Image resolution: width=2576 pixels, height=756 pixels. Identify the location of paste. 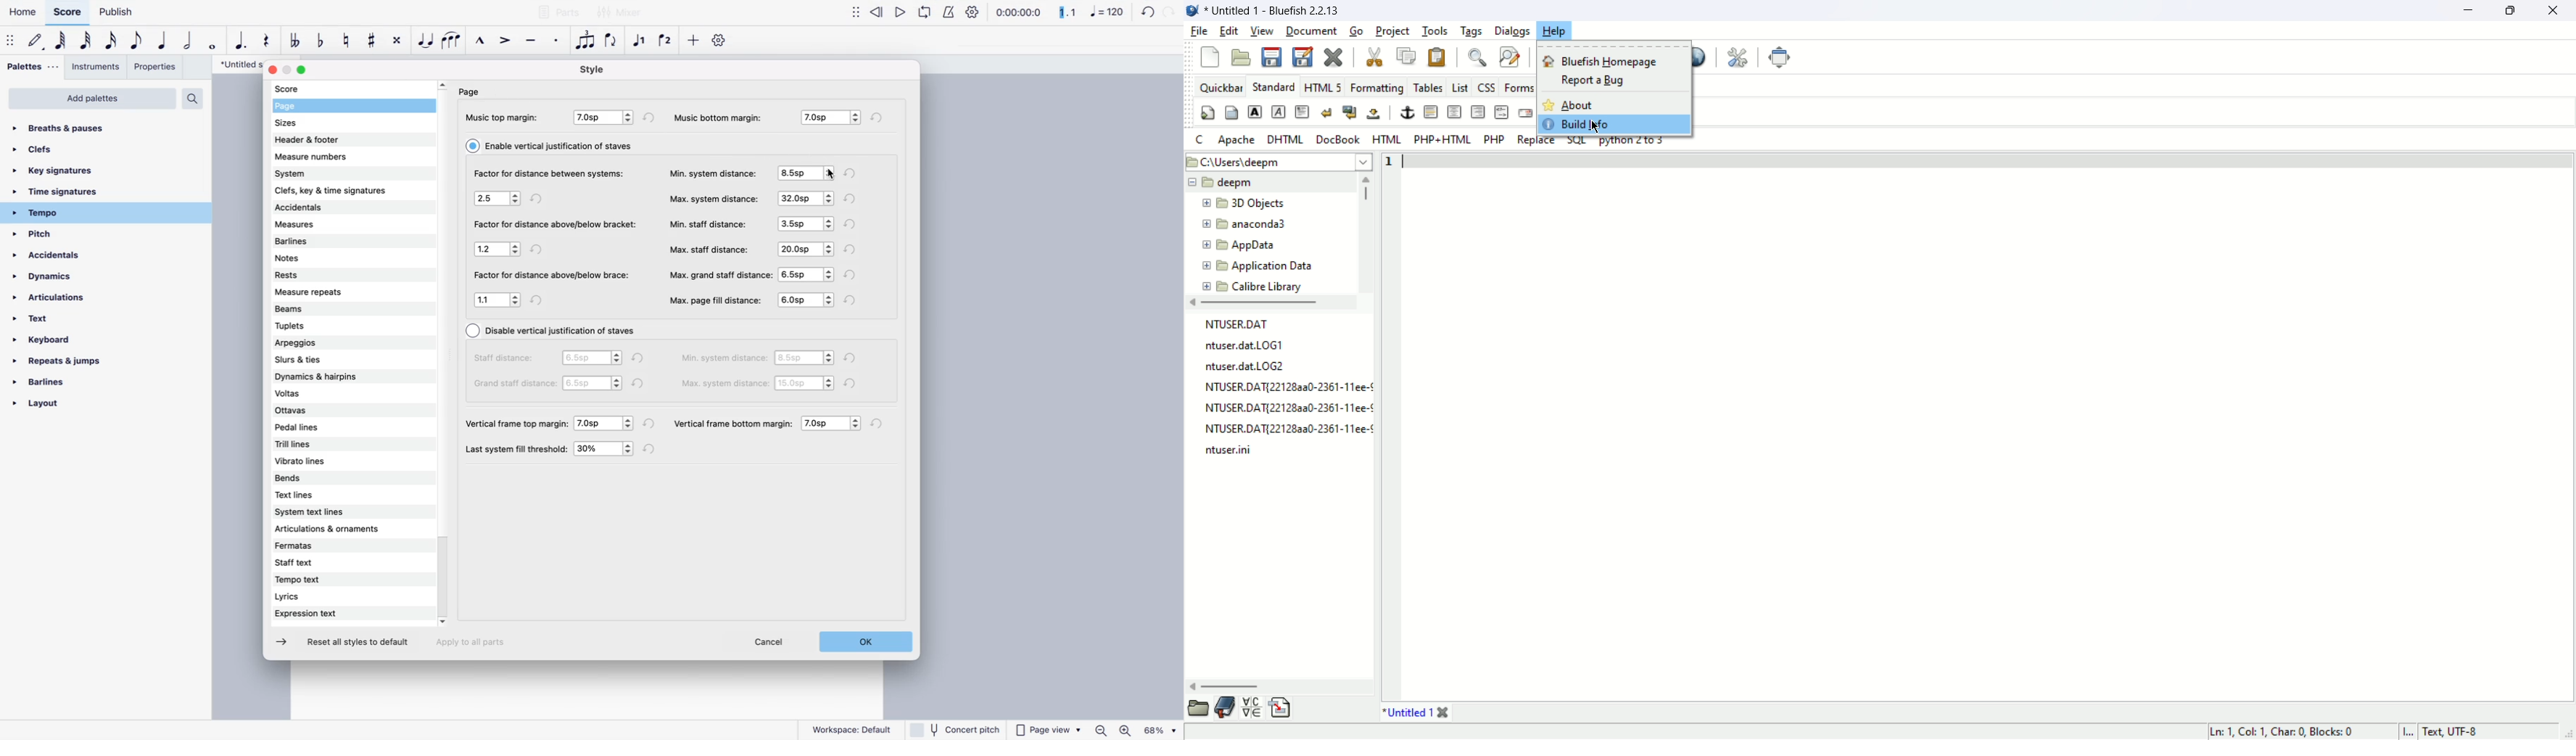
(1437, 57).